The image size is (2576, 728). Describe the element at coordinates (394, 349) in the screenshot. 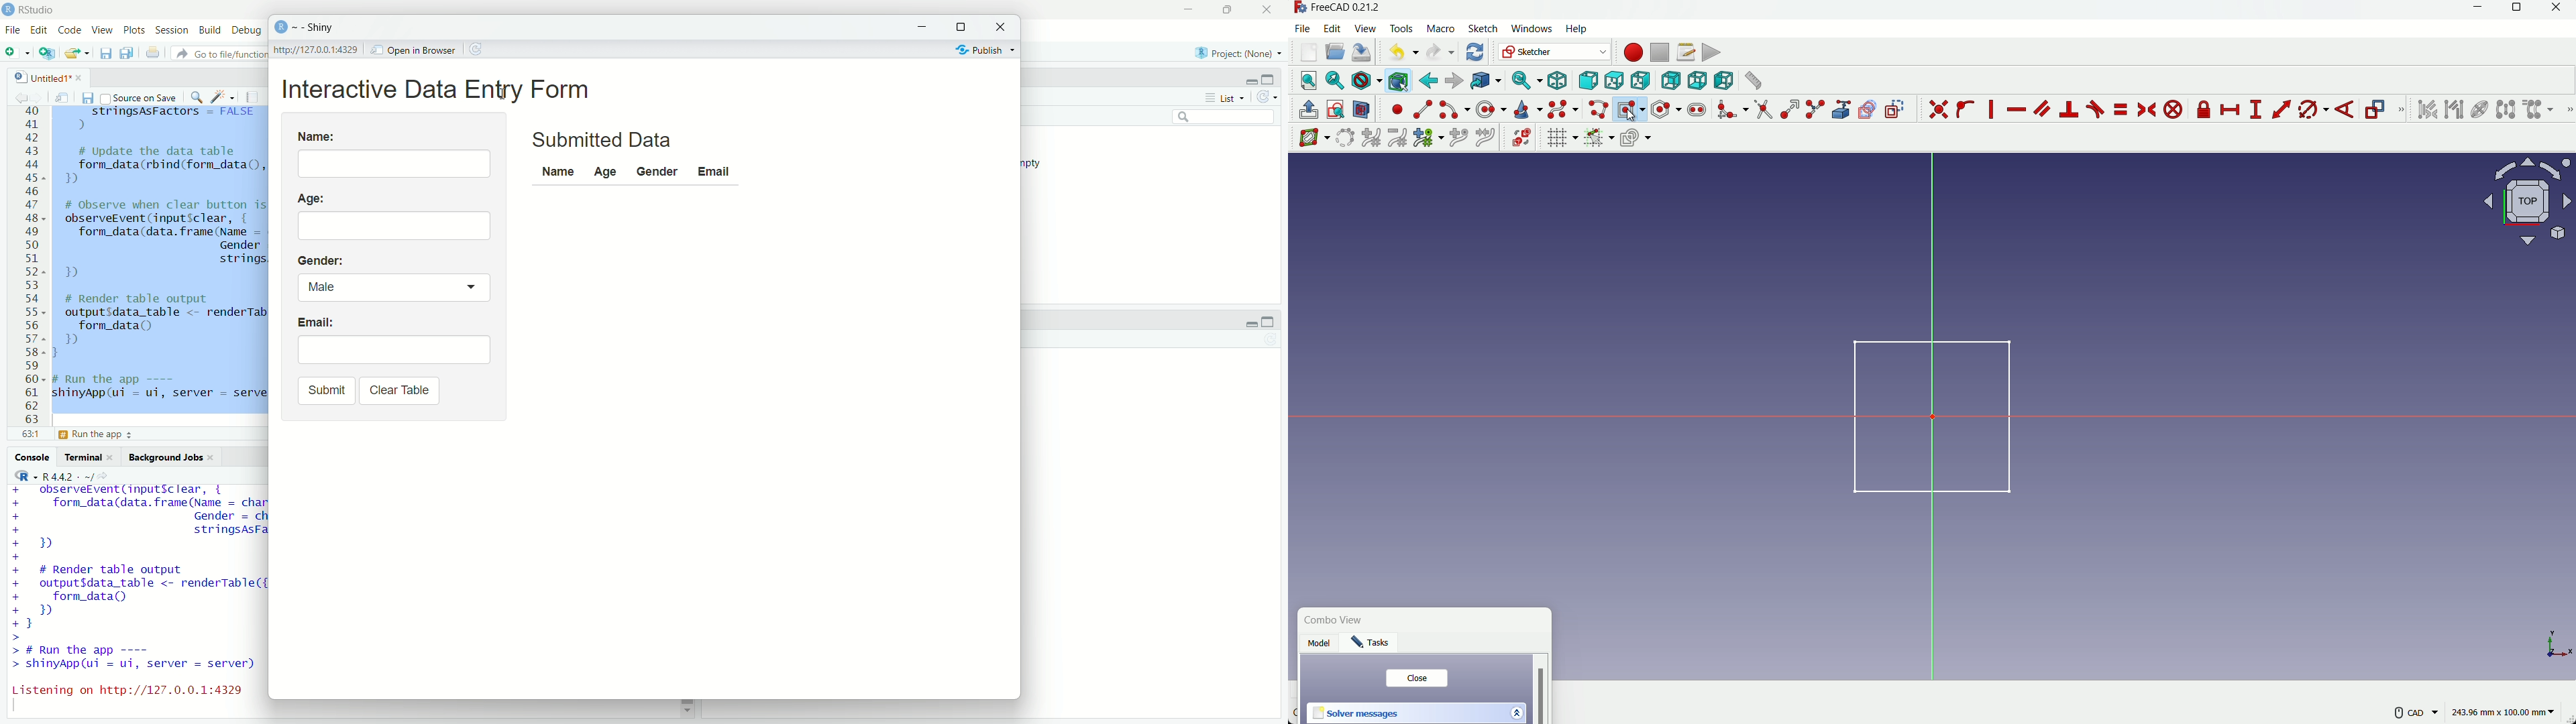

I see `input field for email` at that location.